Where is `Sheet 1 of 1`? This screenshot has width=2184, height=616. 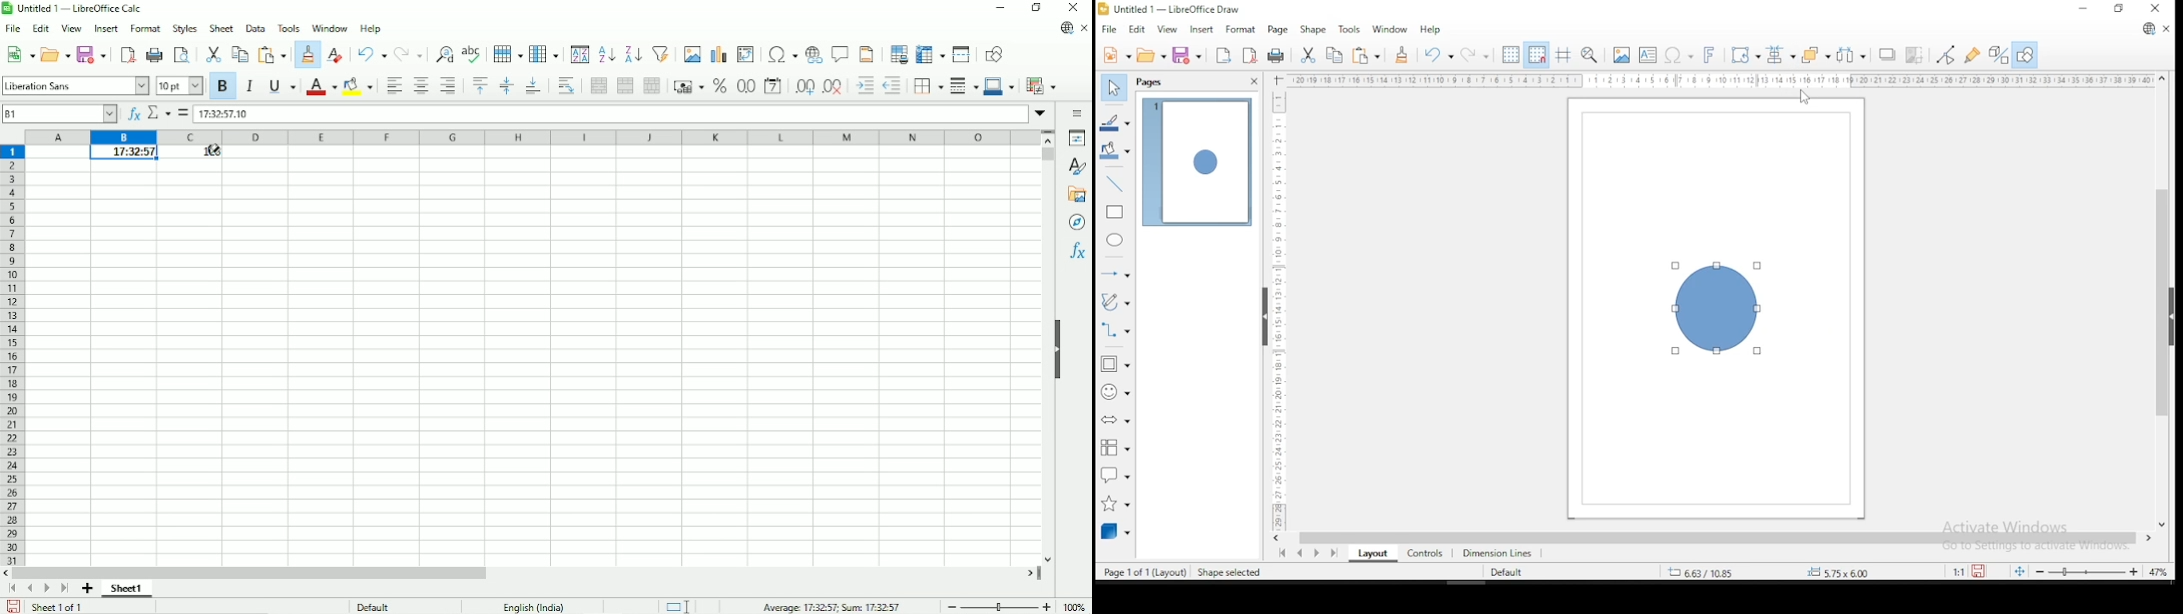
Sheet 1 of 1 is located at coordinates (58, 607).